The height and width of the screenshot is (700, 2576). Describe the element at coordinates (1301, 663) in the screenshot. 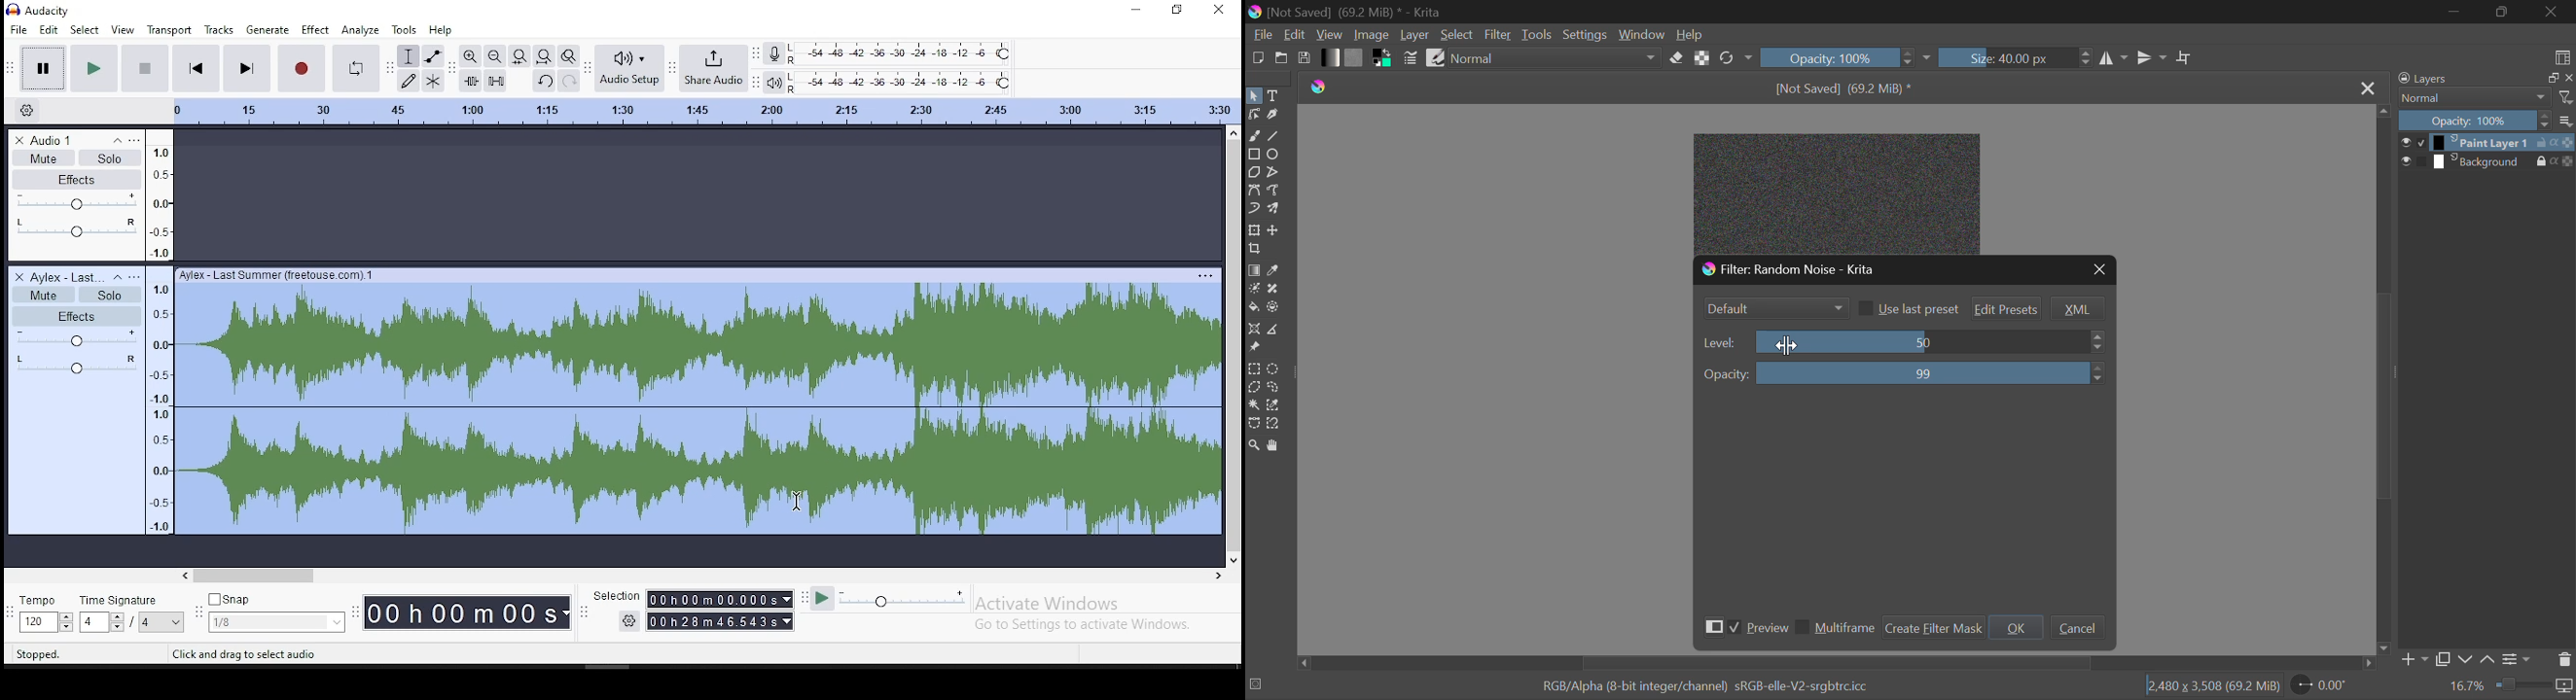

I see `move left` at that location.